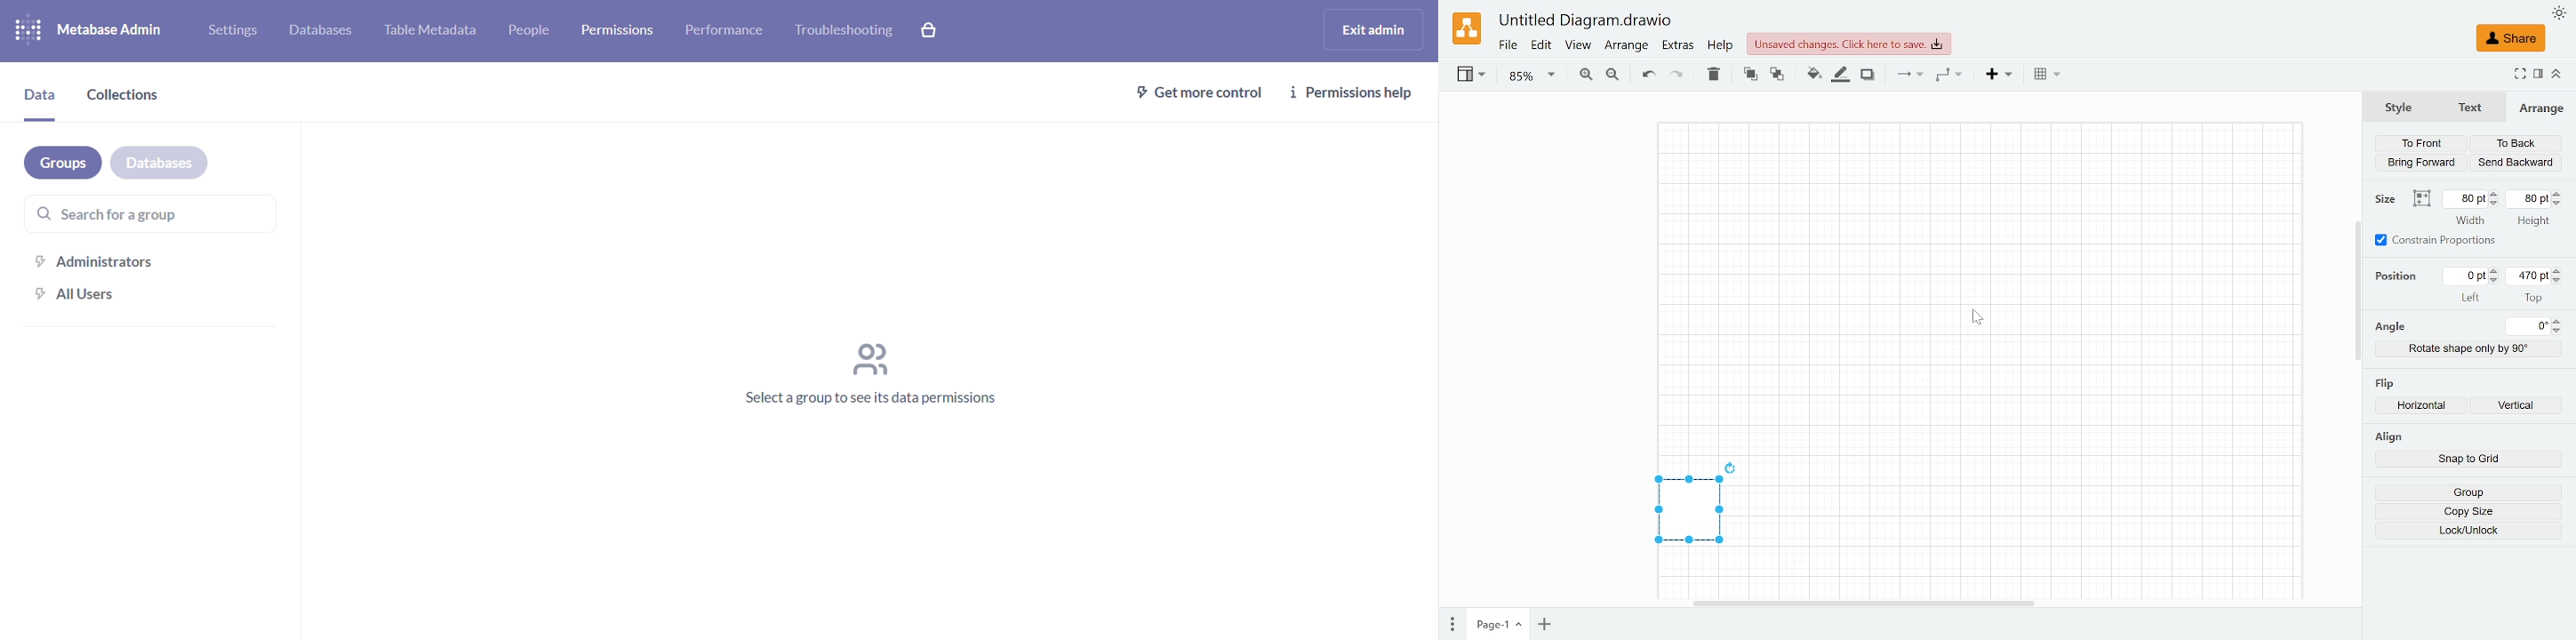 This screenshot has height=644, width=2576. I want to click on search, so click(147, 213).